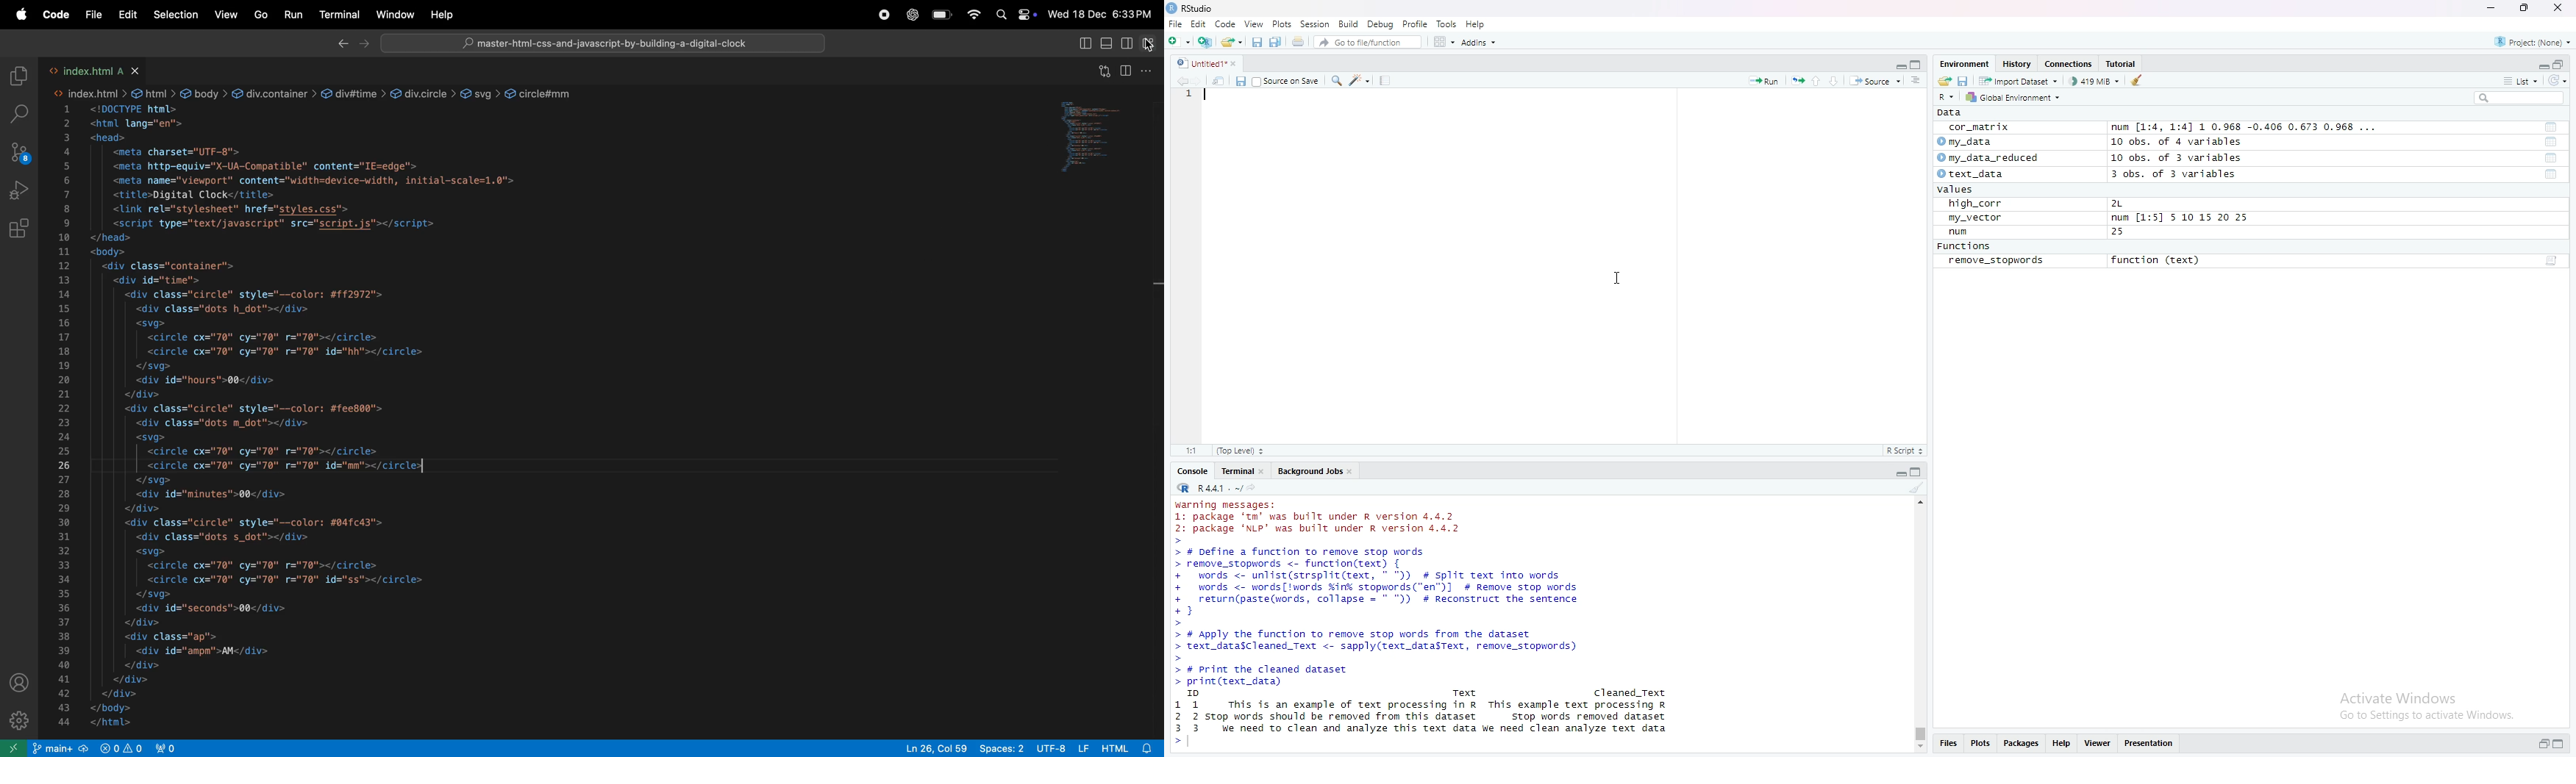 This screenshot has height=784, width=2576. What do you see at coordinates (1240, 451) in the screenshot?
I see `(Top Level)` at bounding box center [1240, 451].